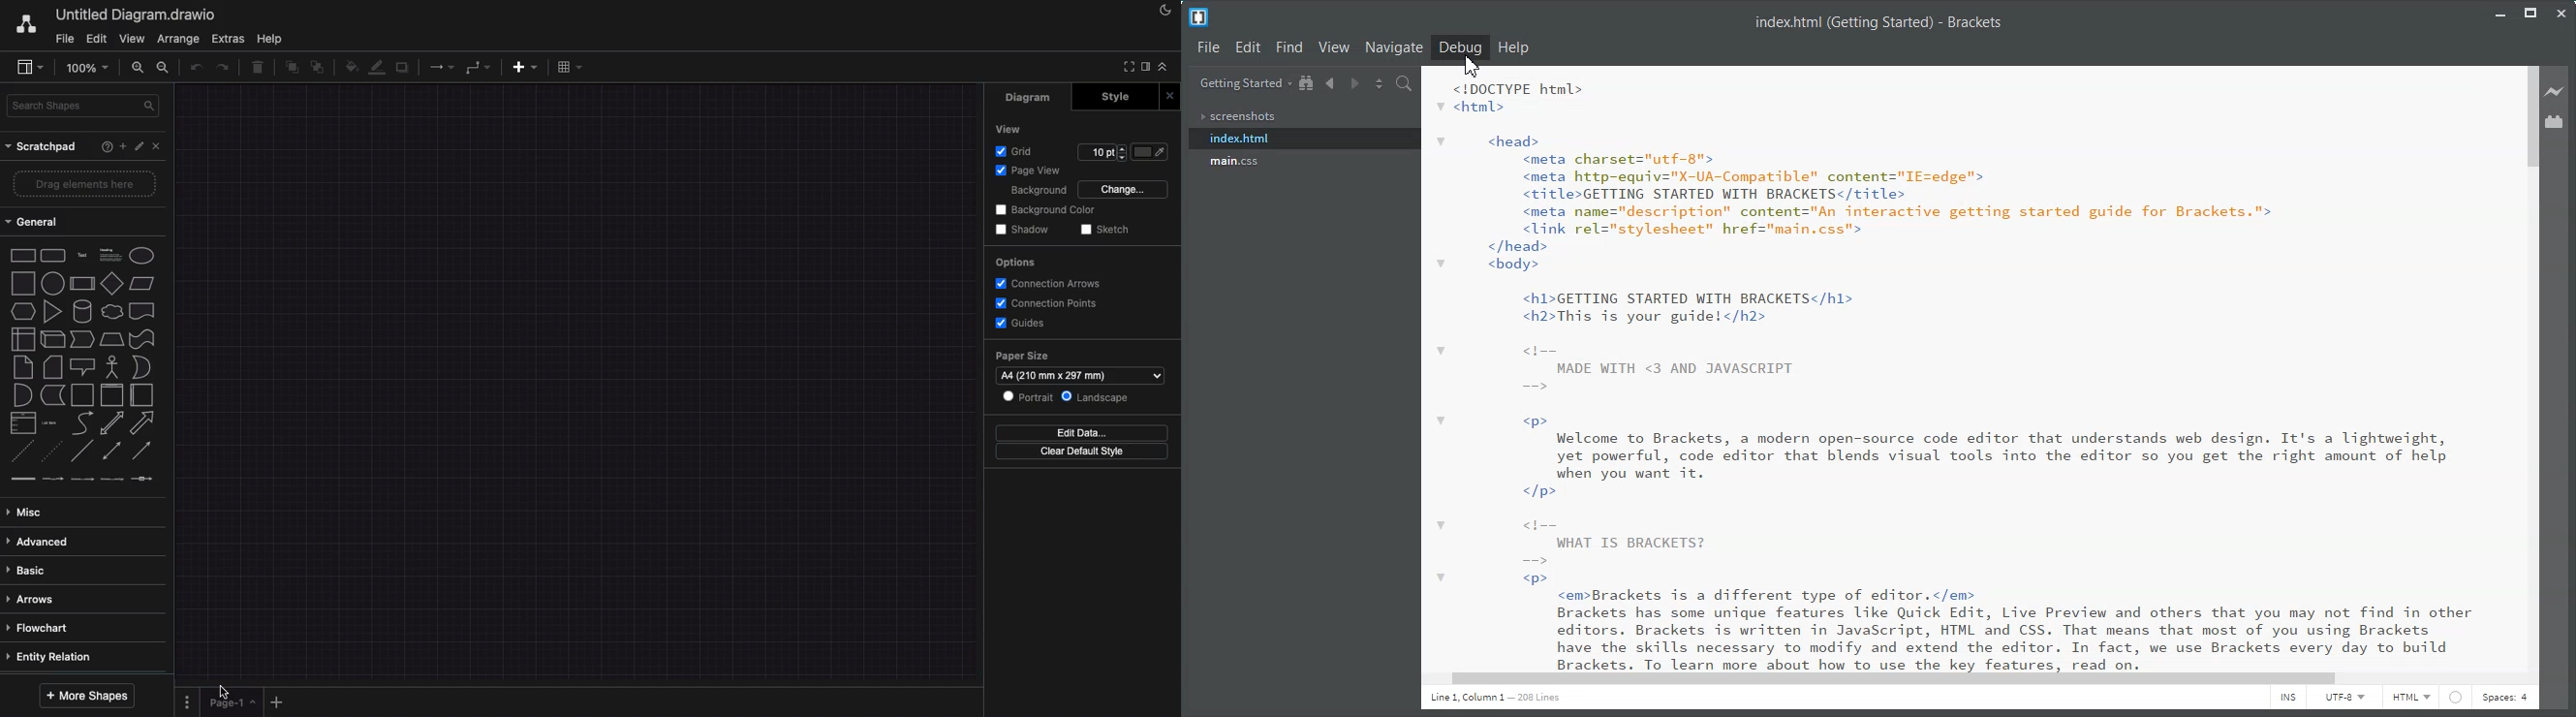  What do you see at coordinates (1146, 66) in the screenshot?
I see `sidebar` at bounding box center [1146, 66].